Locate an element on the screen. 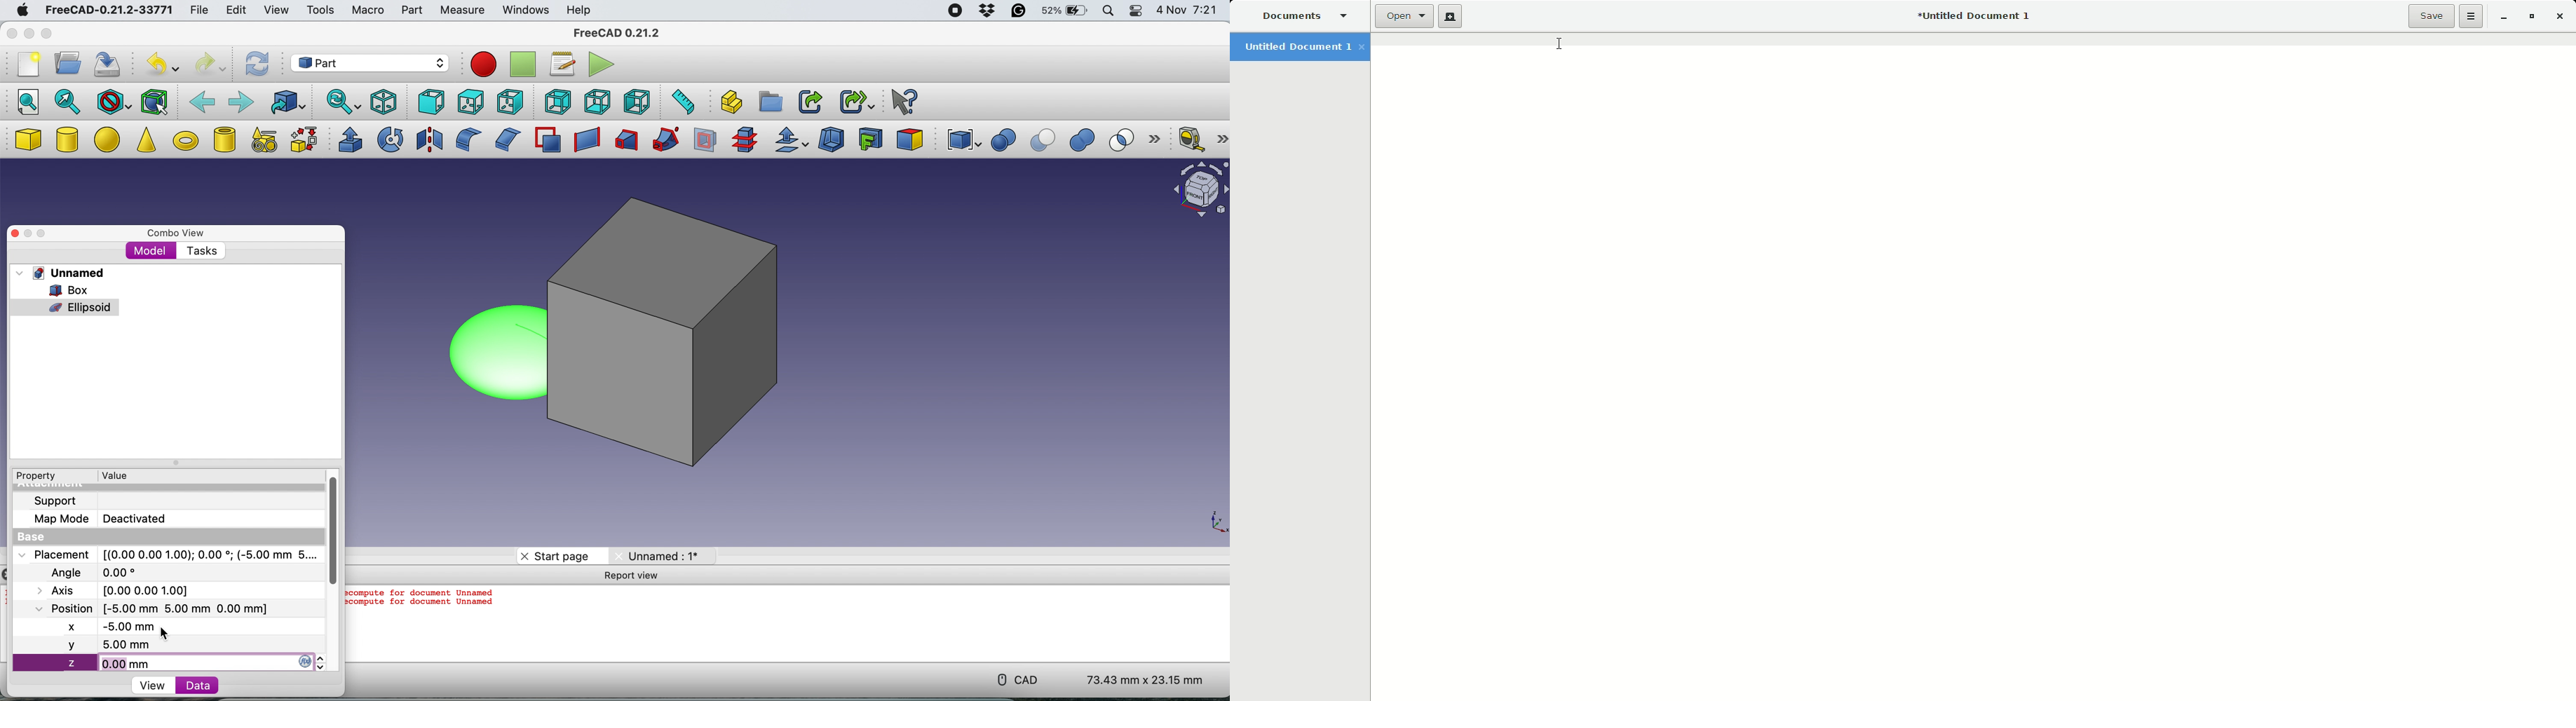 This screenshot has height=728, width=2576. color per face is located at coordinates (910, 139).